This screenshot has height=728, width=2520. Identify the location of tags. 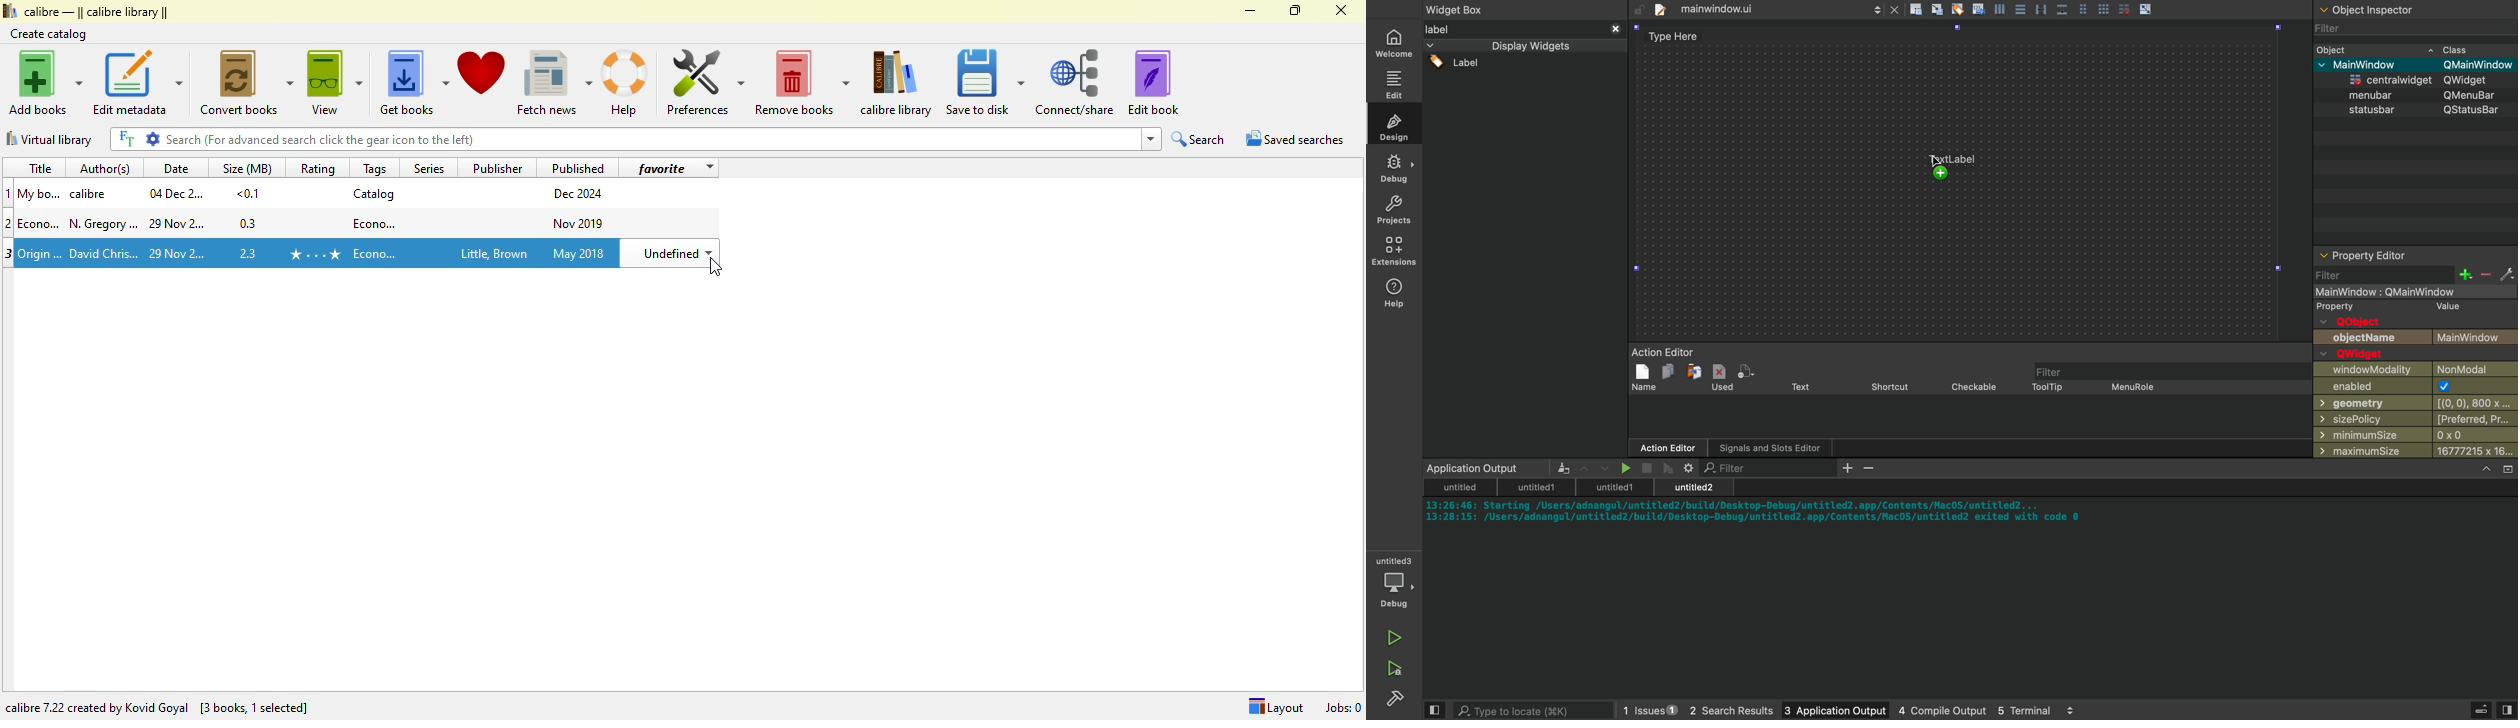
(375, 168).